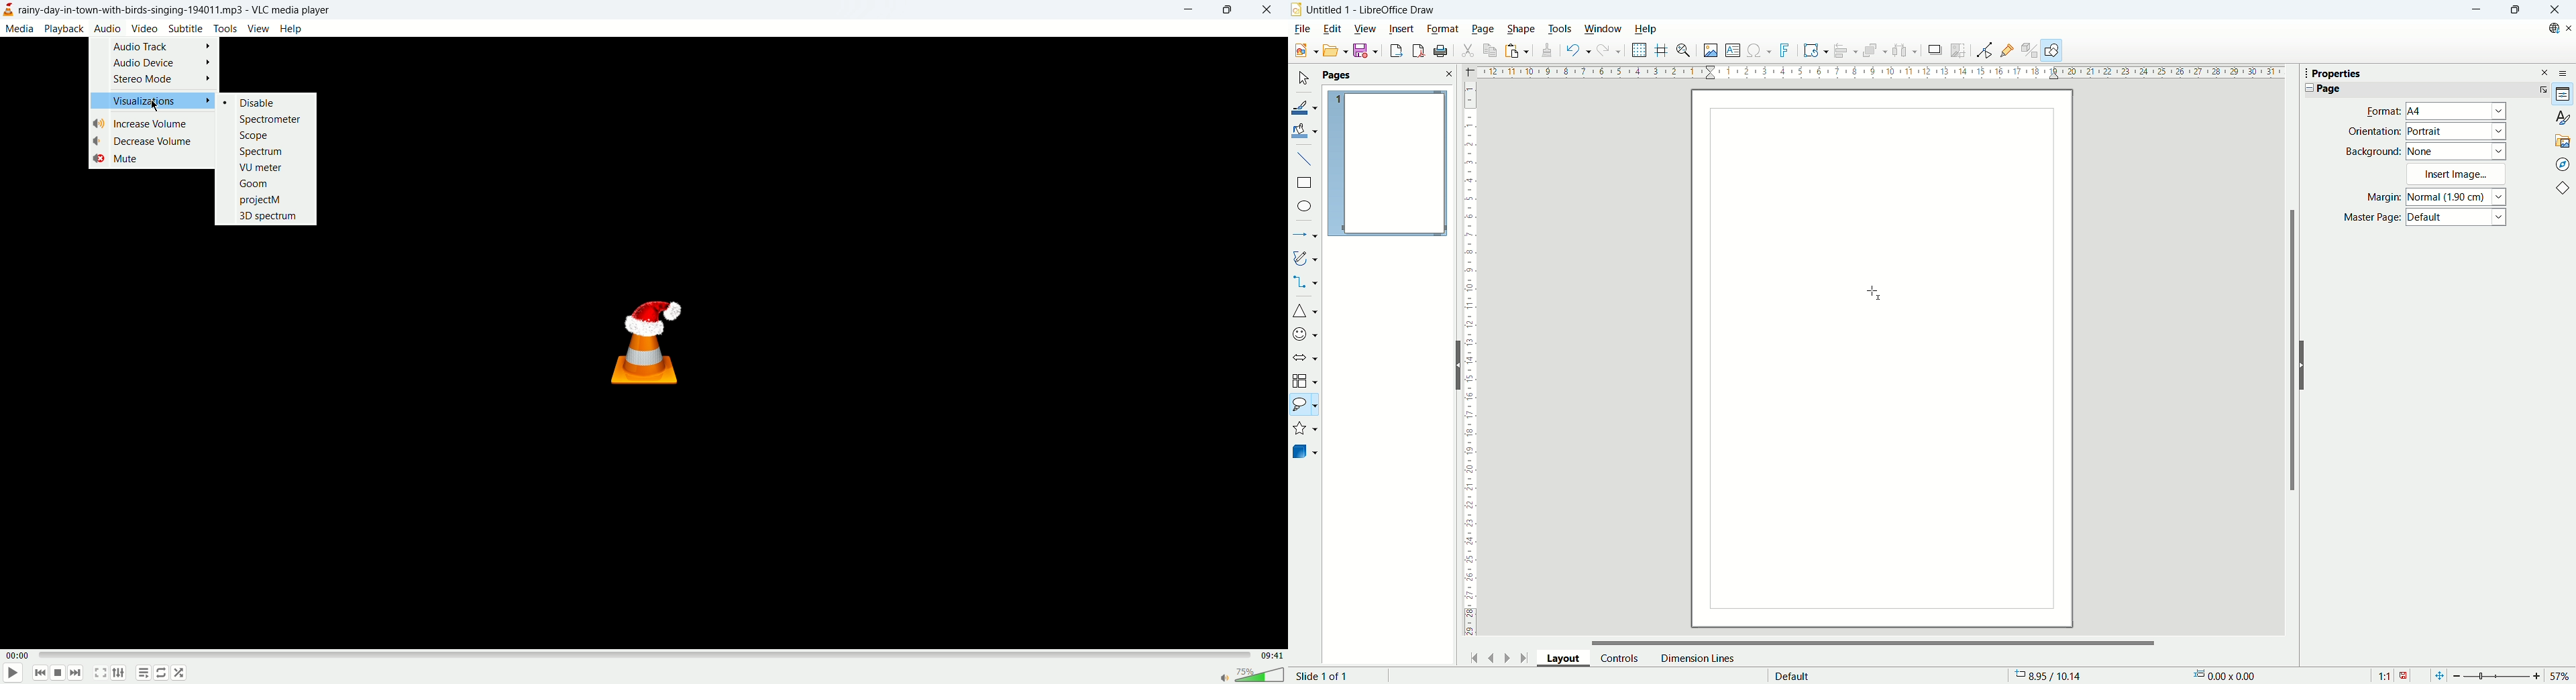 This screenshot has width=2576, height=700. I want to click on control, so click(1620, 658).